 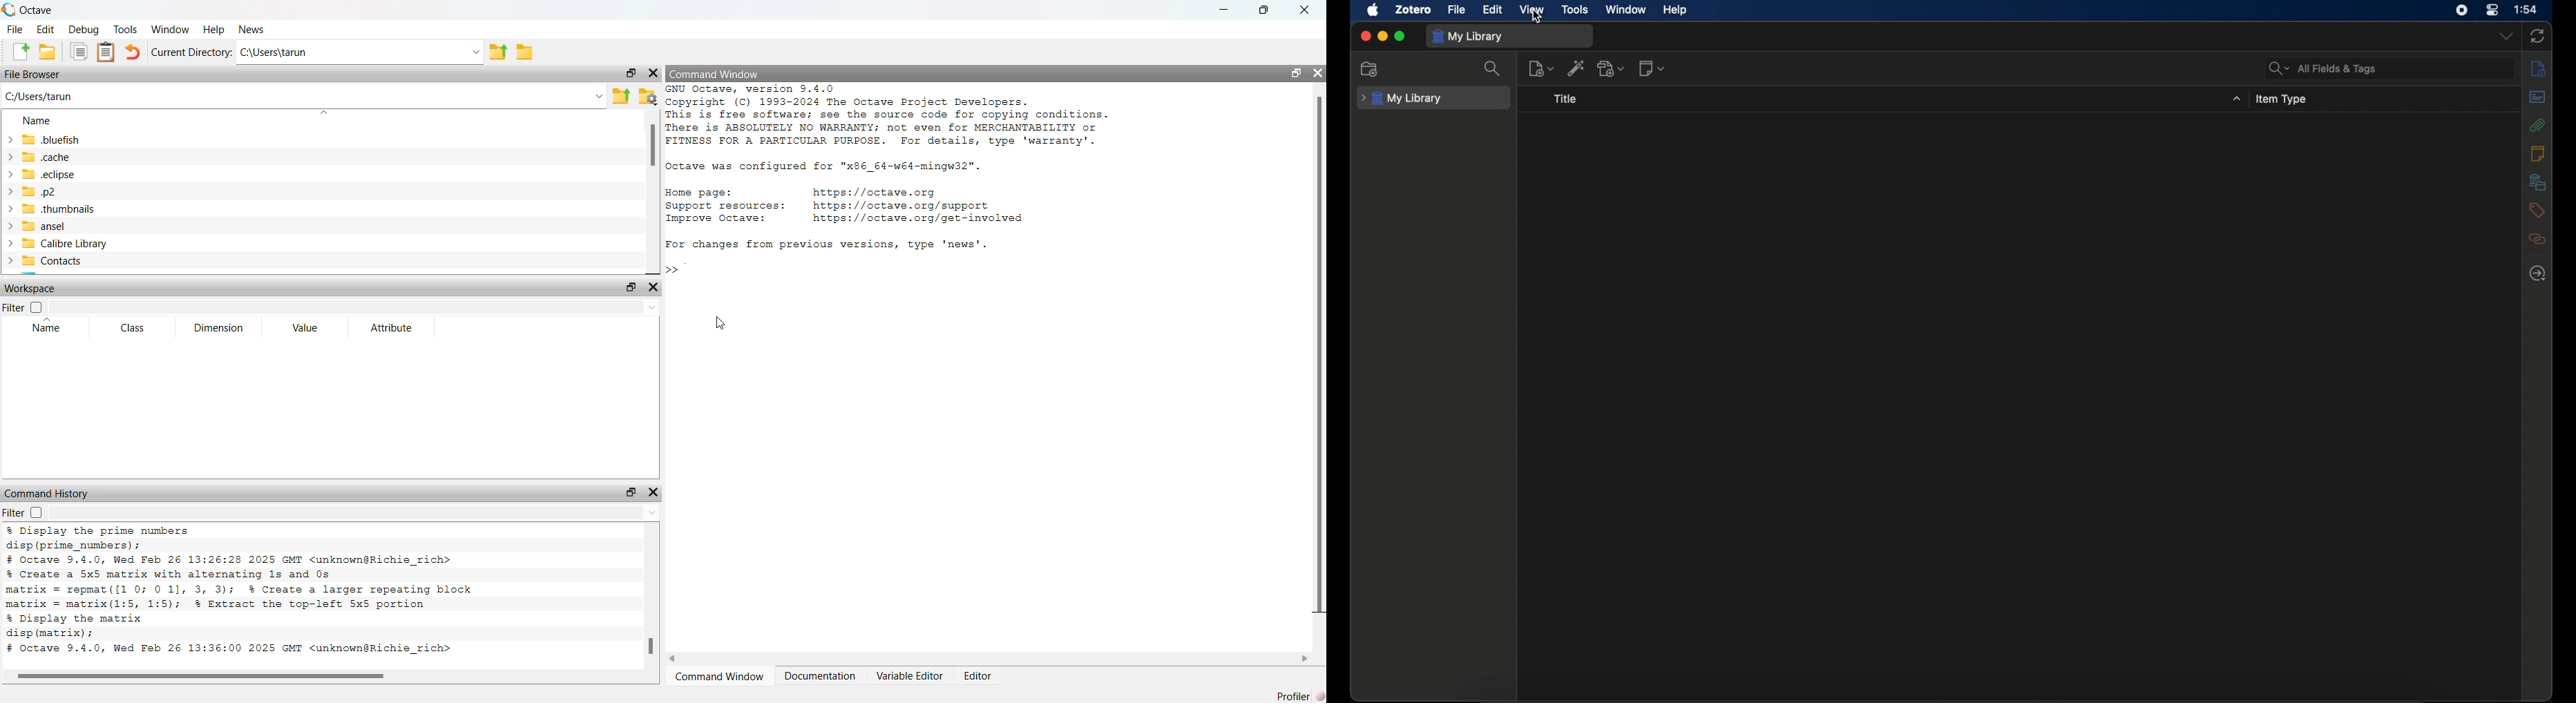 What do you see at coordinates (1468, 36) in the screenshot?
I see `my library` at bounding box center [1468, 36].